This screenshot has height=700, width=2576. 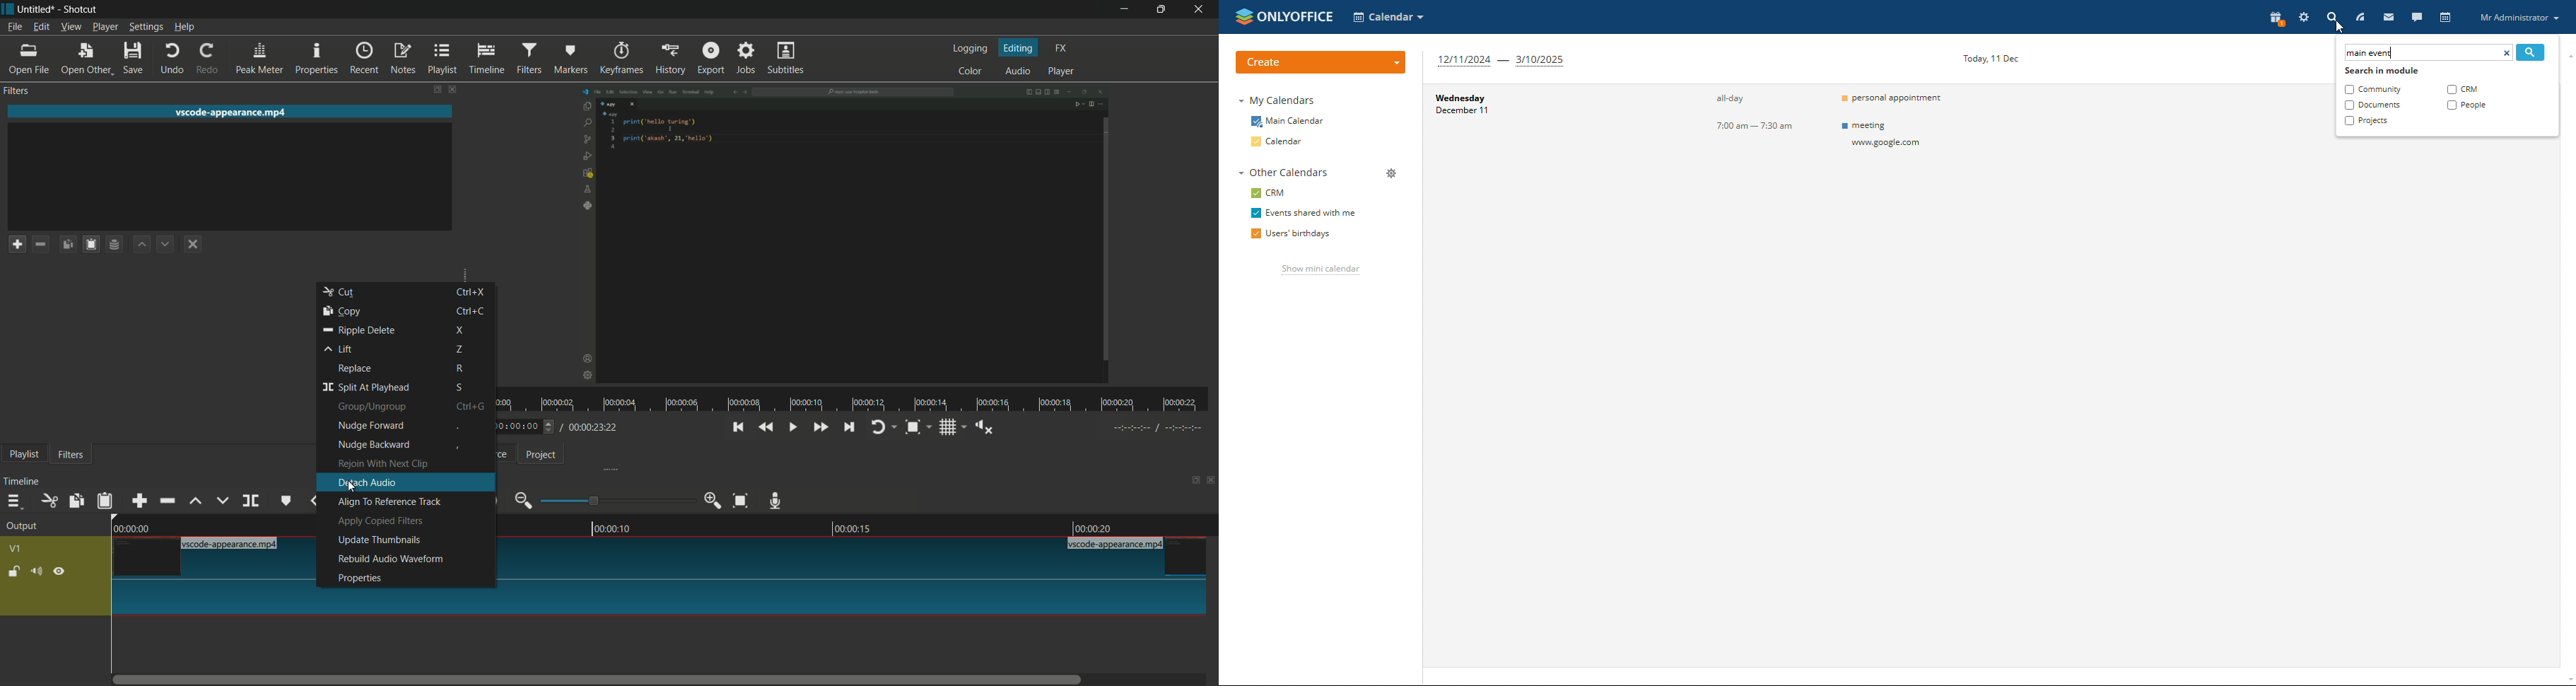 What do you see at coordinates (711, 59) in the screenshot?
I see `export` at bounding box center [711, 59].